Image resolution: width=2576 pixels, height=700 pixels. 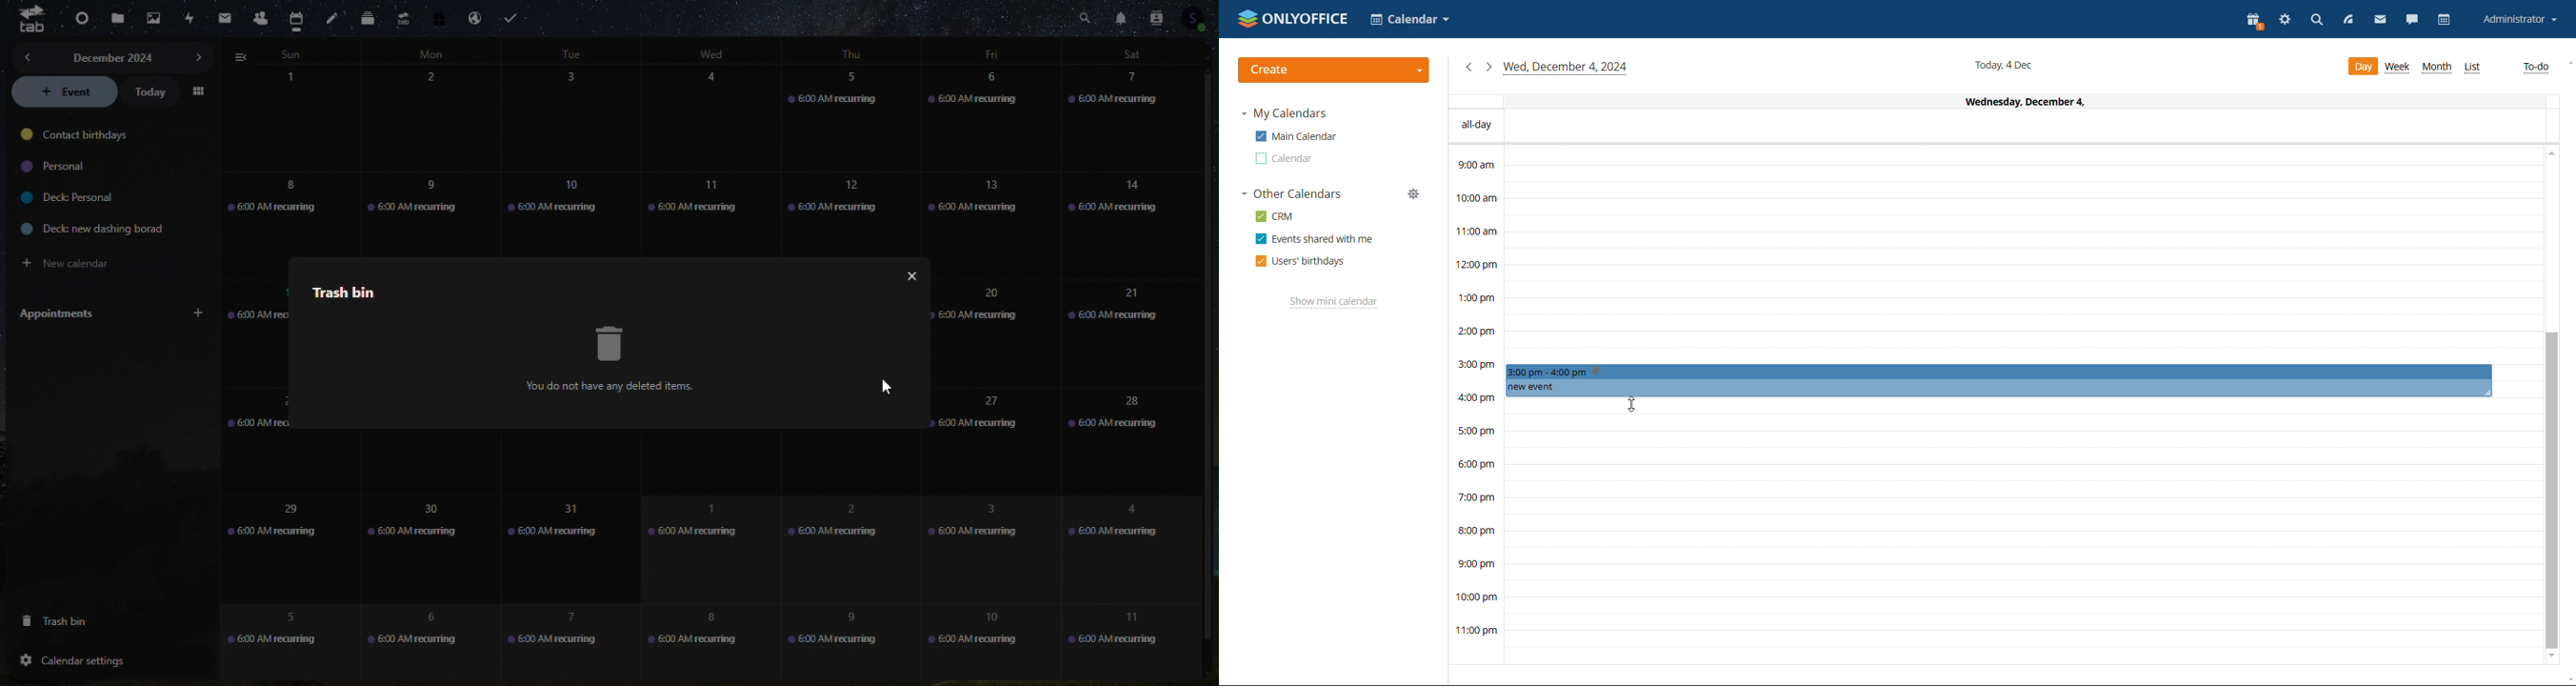 I want to click on 9, so click(x=426, y=201).